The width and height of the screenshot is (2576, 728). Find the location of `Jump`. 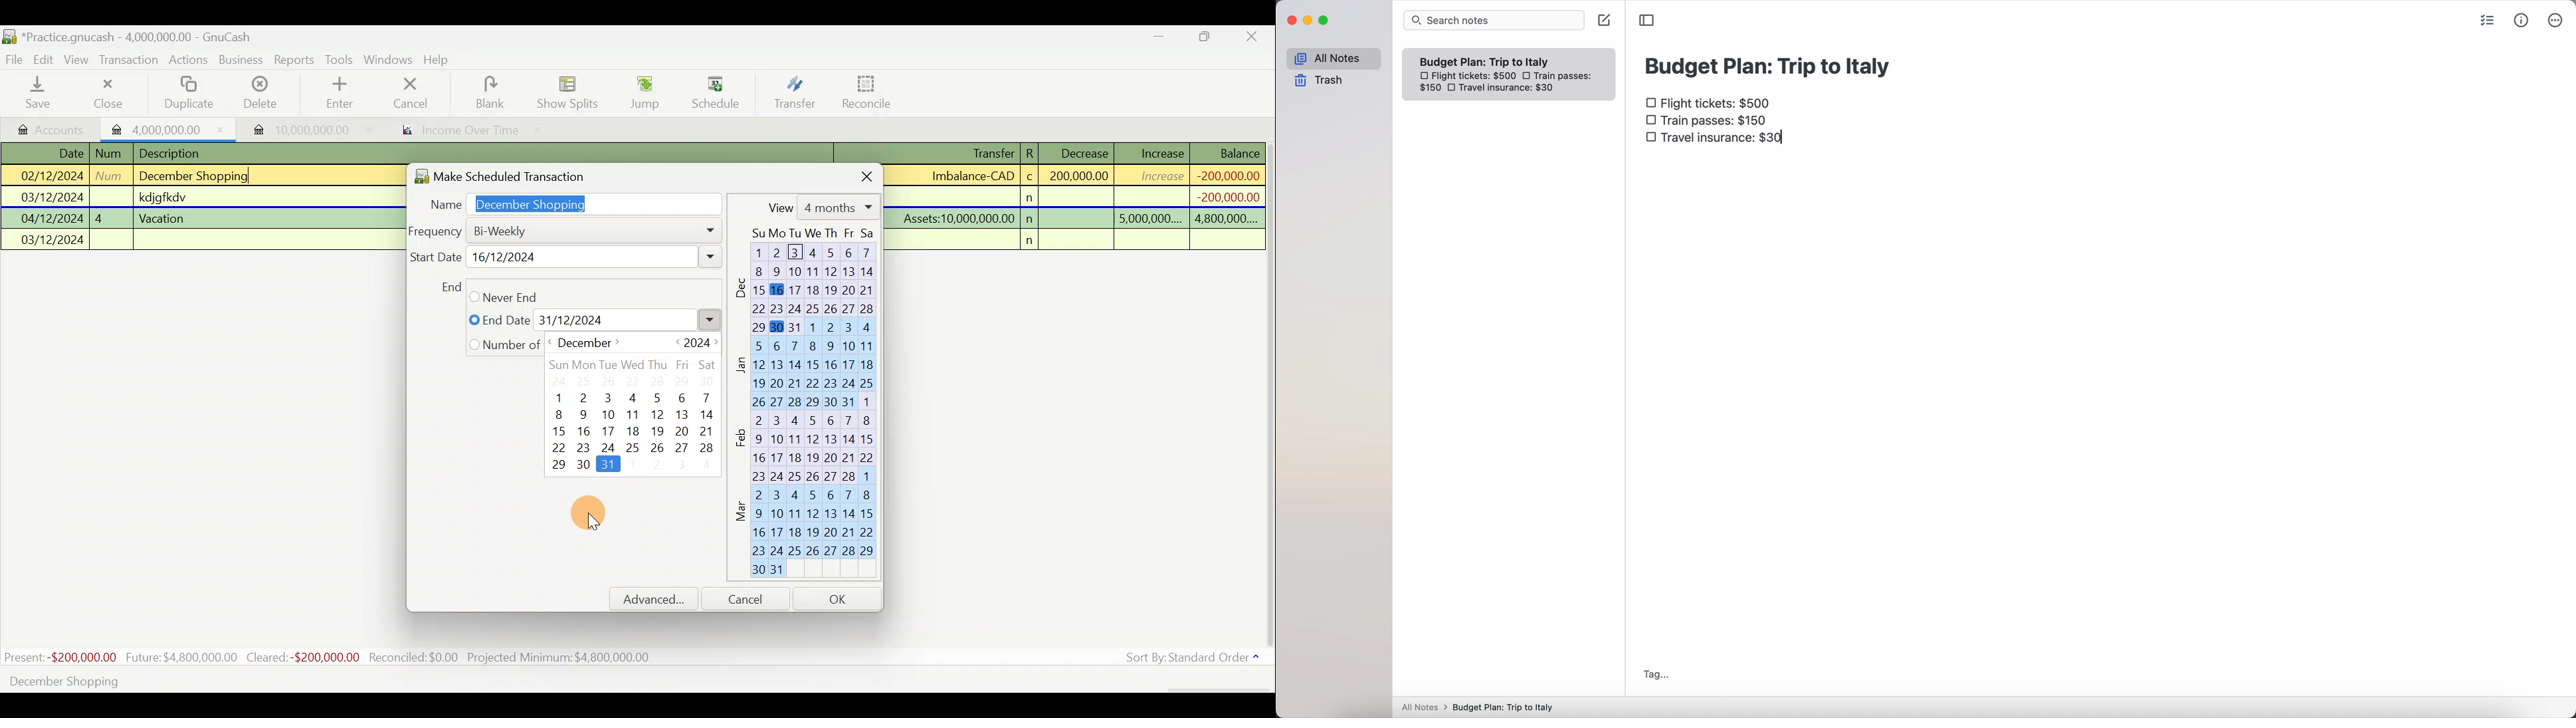

Jump is located at coordinates (641, 92).